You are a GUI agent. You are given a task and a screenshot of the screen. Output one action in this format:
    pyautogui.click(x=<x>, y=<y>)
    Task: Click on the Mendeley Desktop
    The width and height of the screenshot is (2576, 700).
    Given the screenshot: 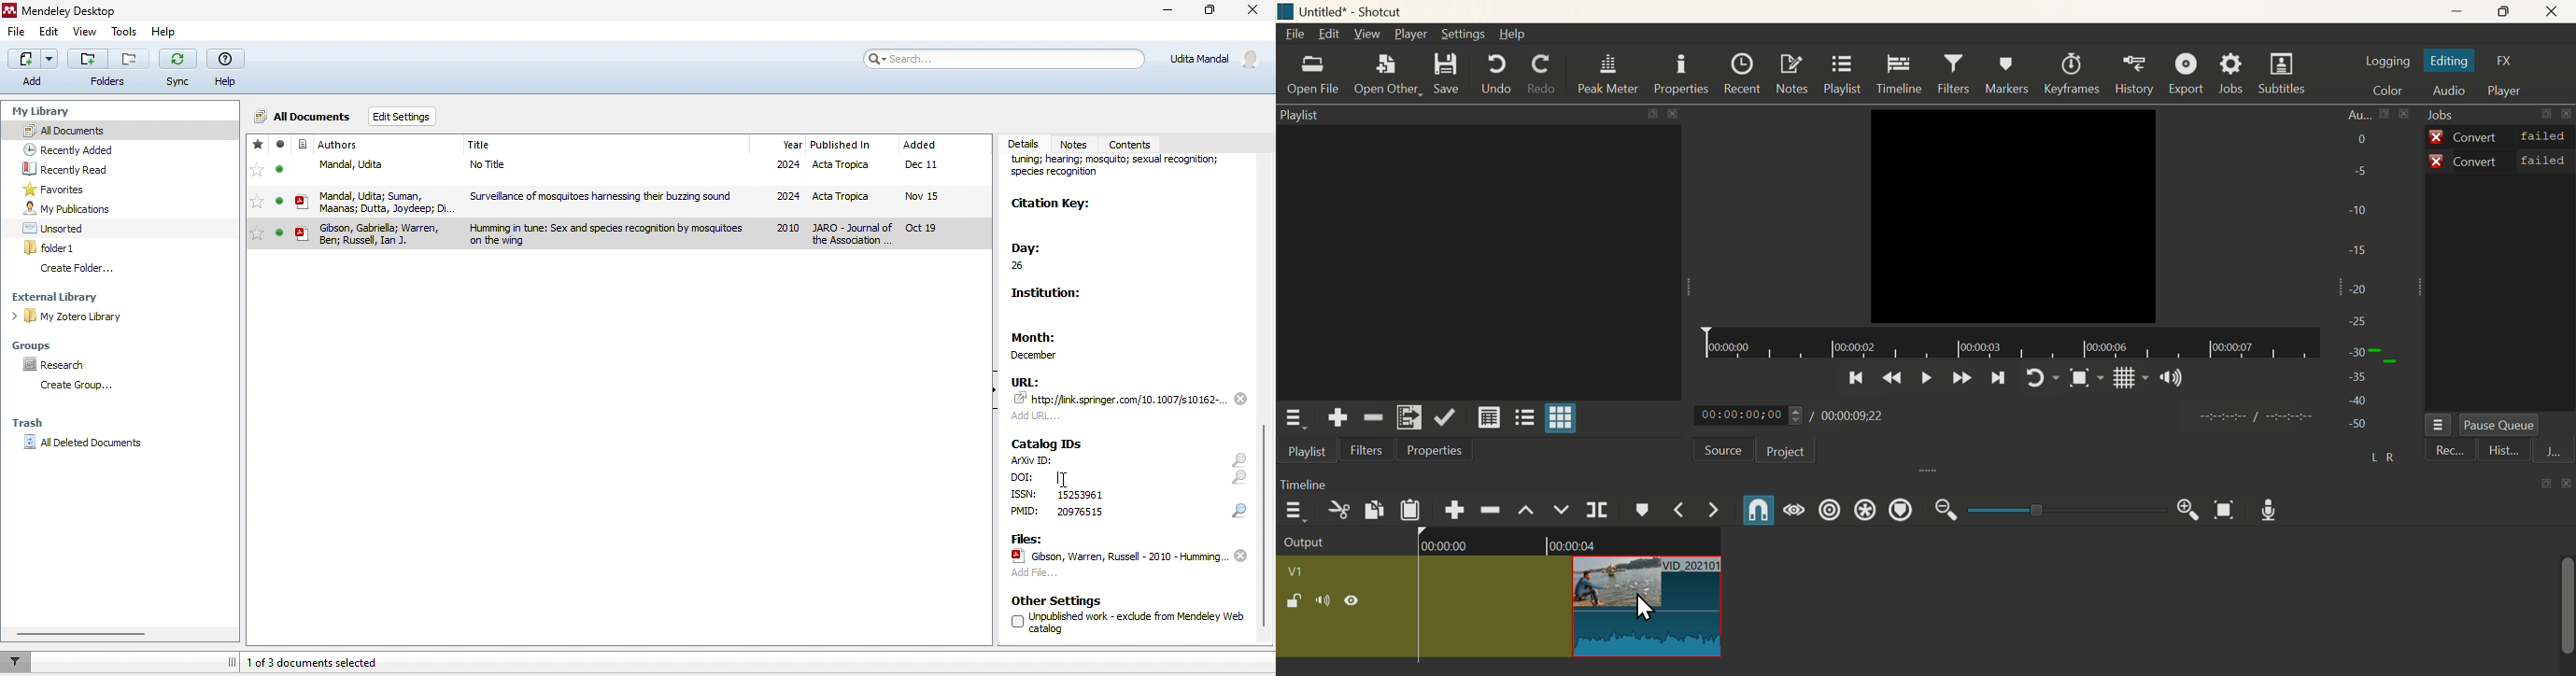 What is the action you would take?
    pyautogui.click(x=77, y=12)
    